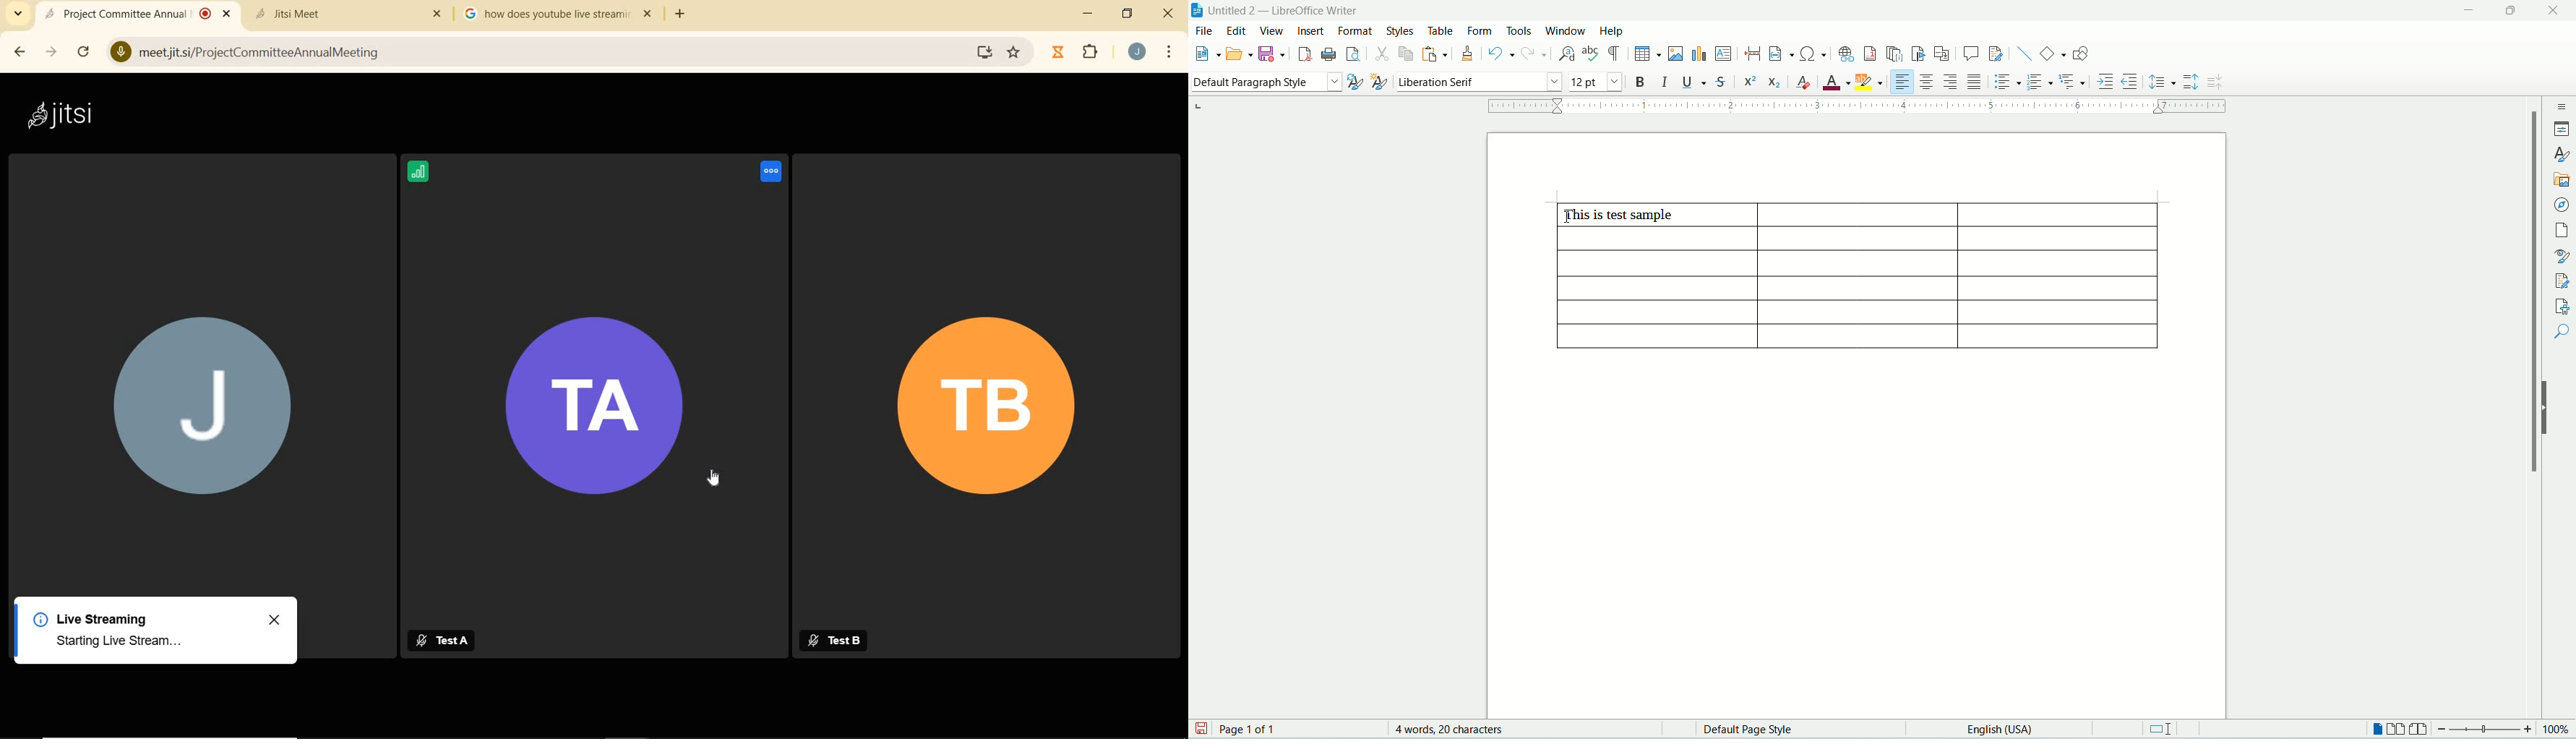  Describe the element at coordinates (1724, 54) in the screenshot. I see `insert text box` at that location.